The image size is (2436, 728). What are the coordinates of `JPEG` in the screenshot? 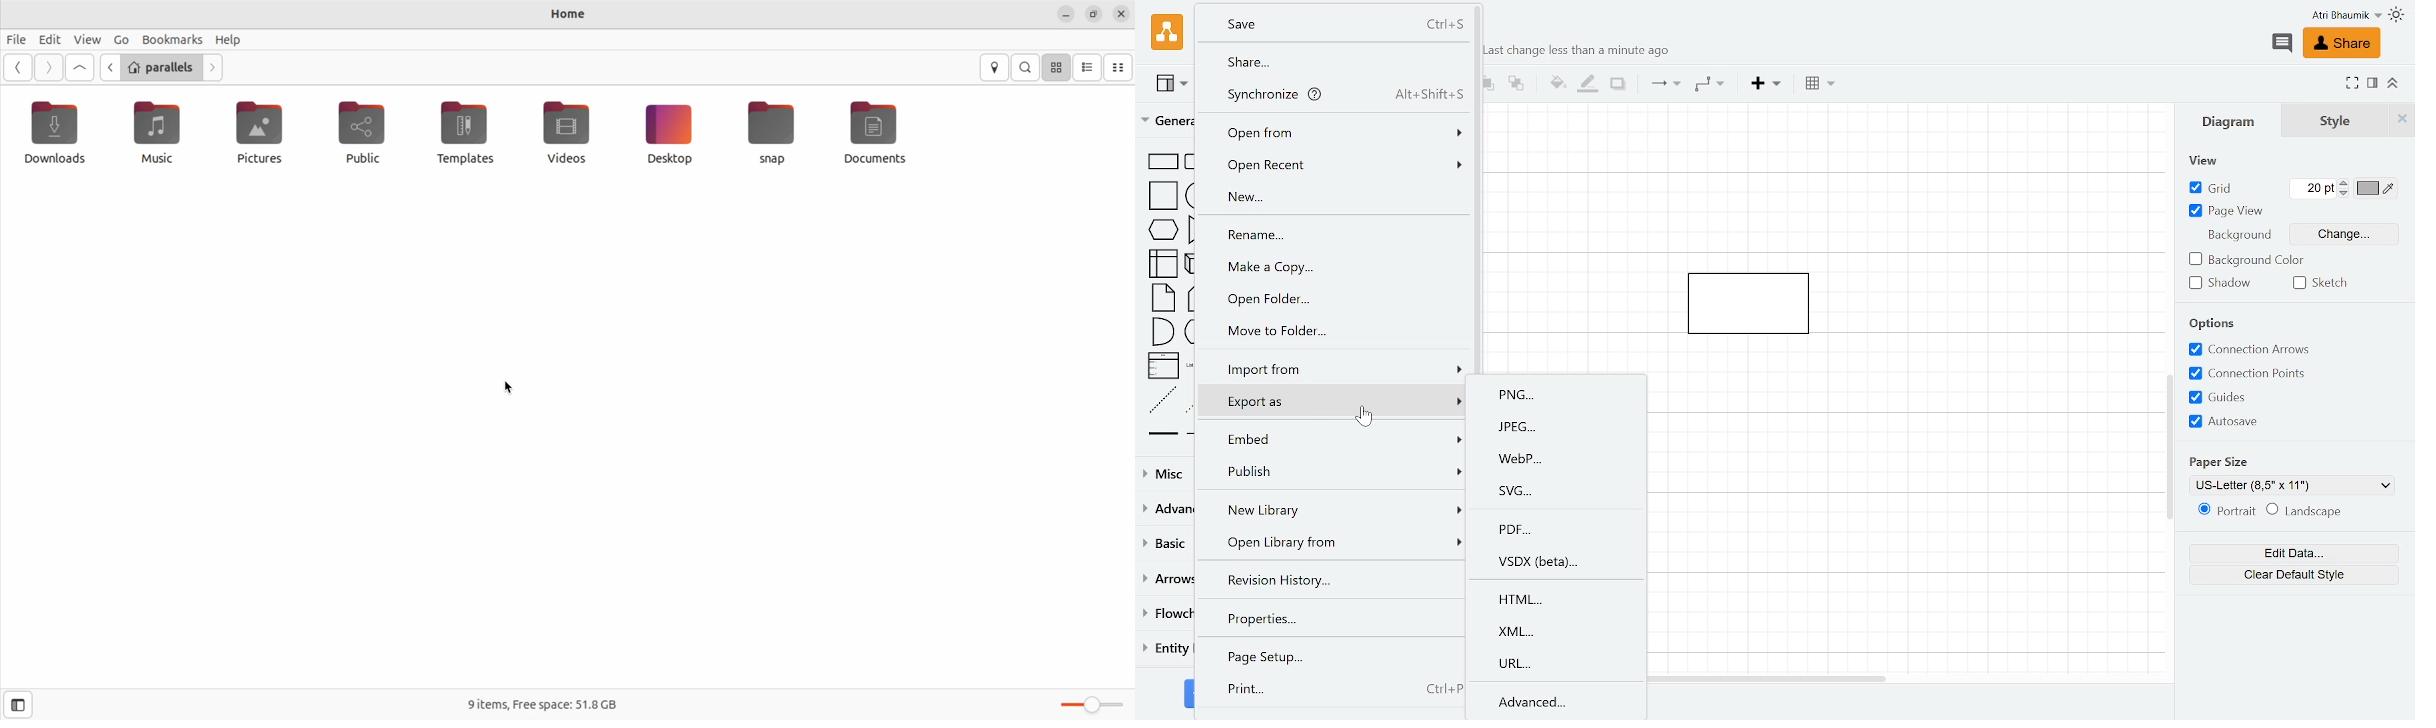 It's located at (1559, 427).